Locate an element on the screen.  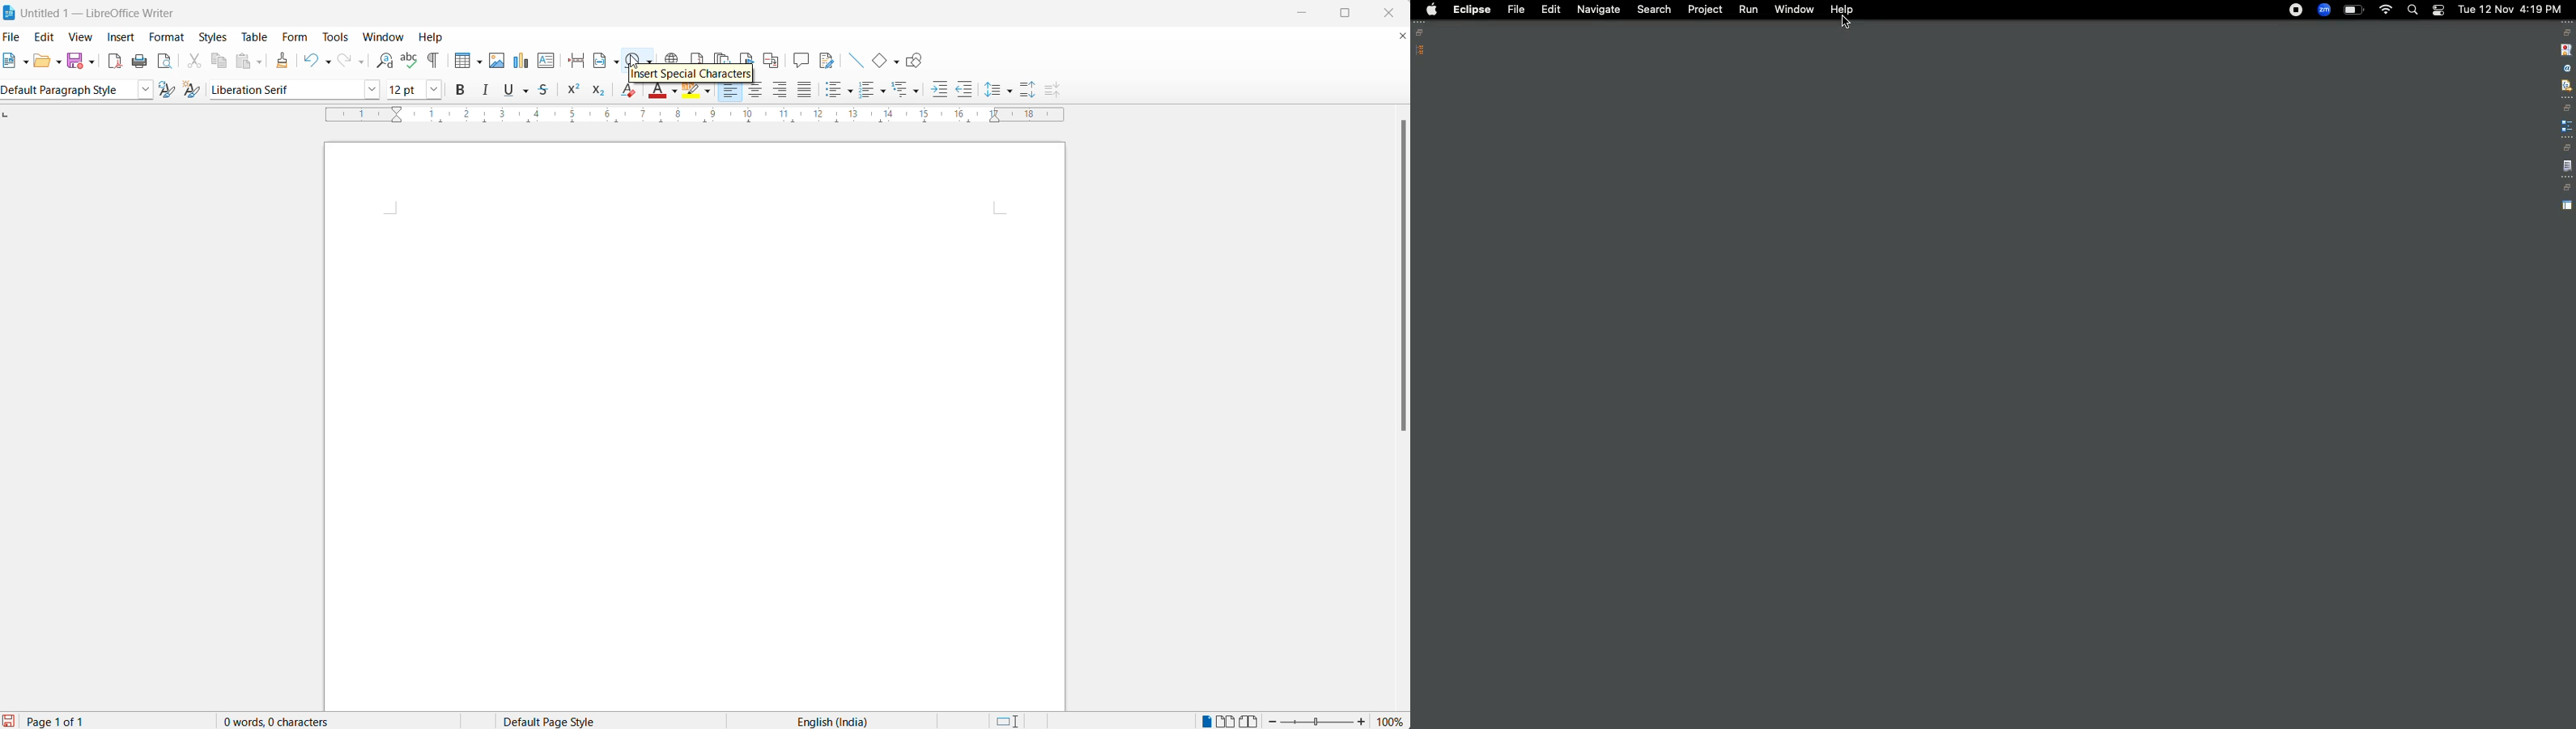
underline options is located at coordinates (528, 91).